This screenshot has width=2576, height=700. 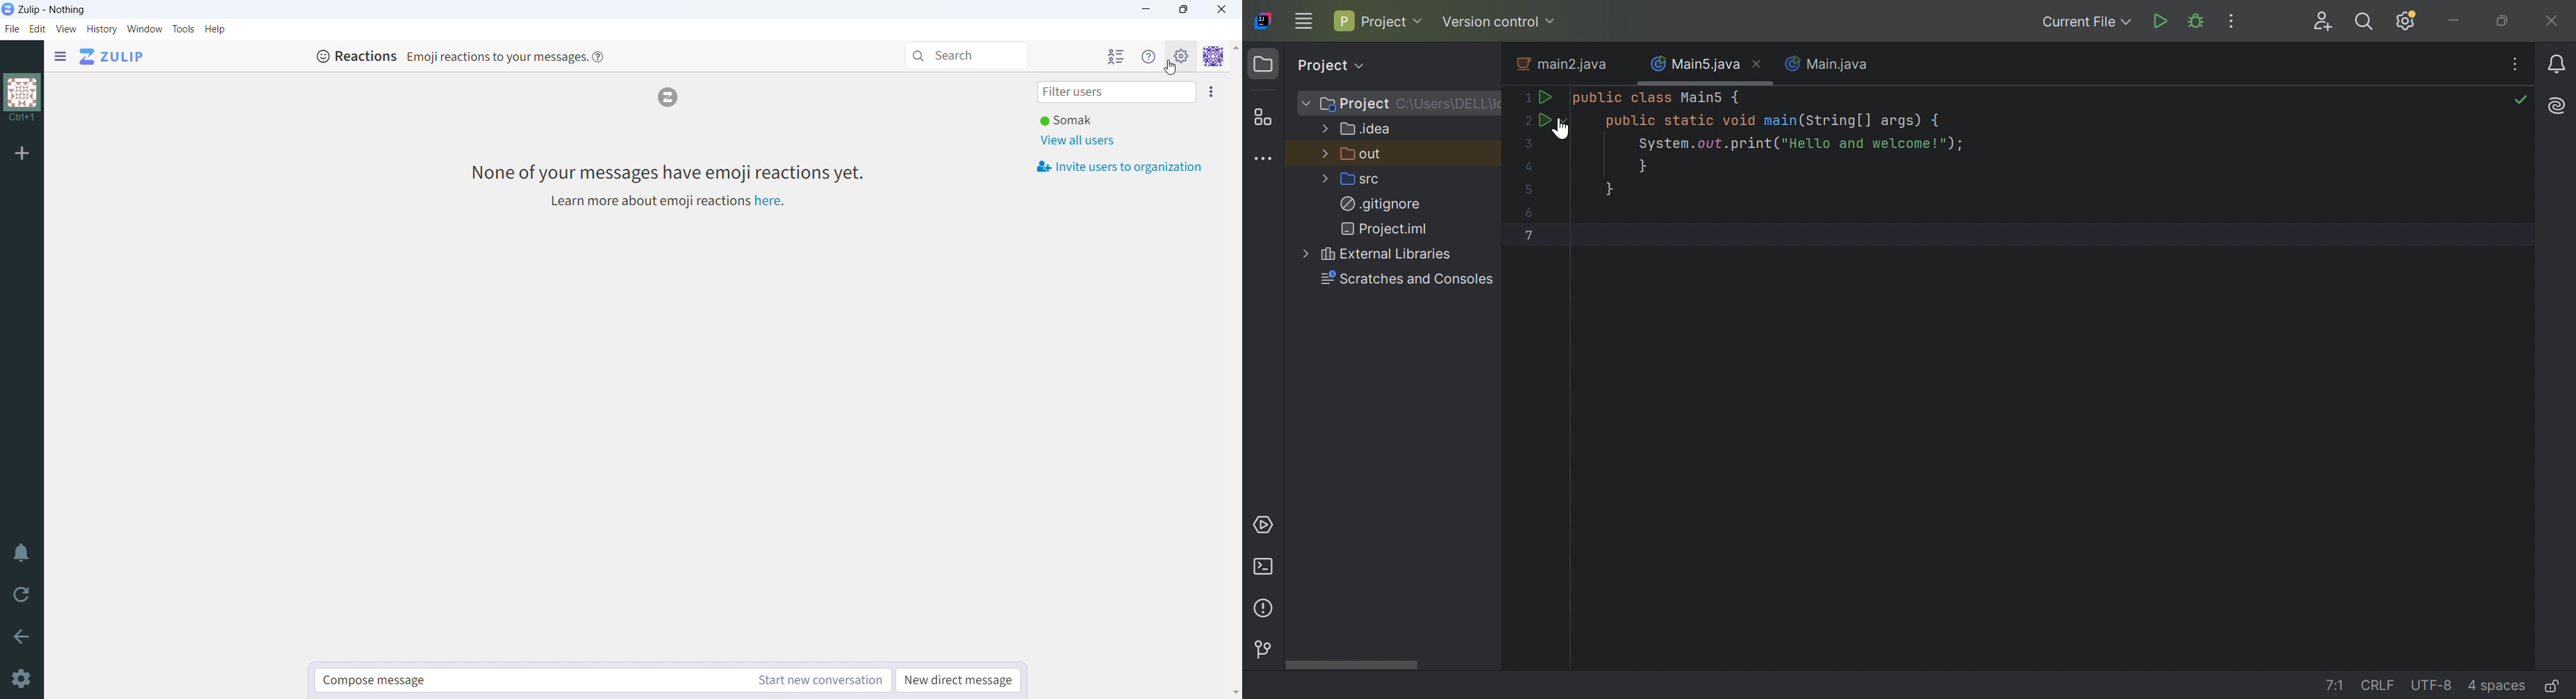 What do you see at coordinates (1149, 56) in the screenshot?
I see `help menu` at bounding box center [1149, 56].